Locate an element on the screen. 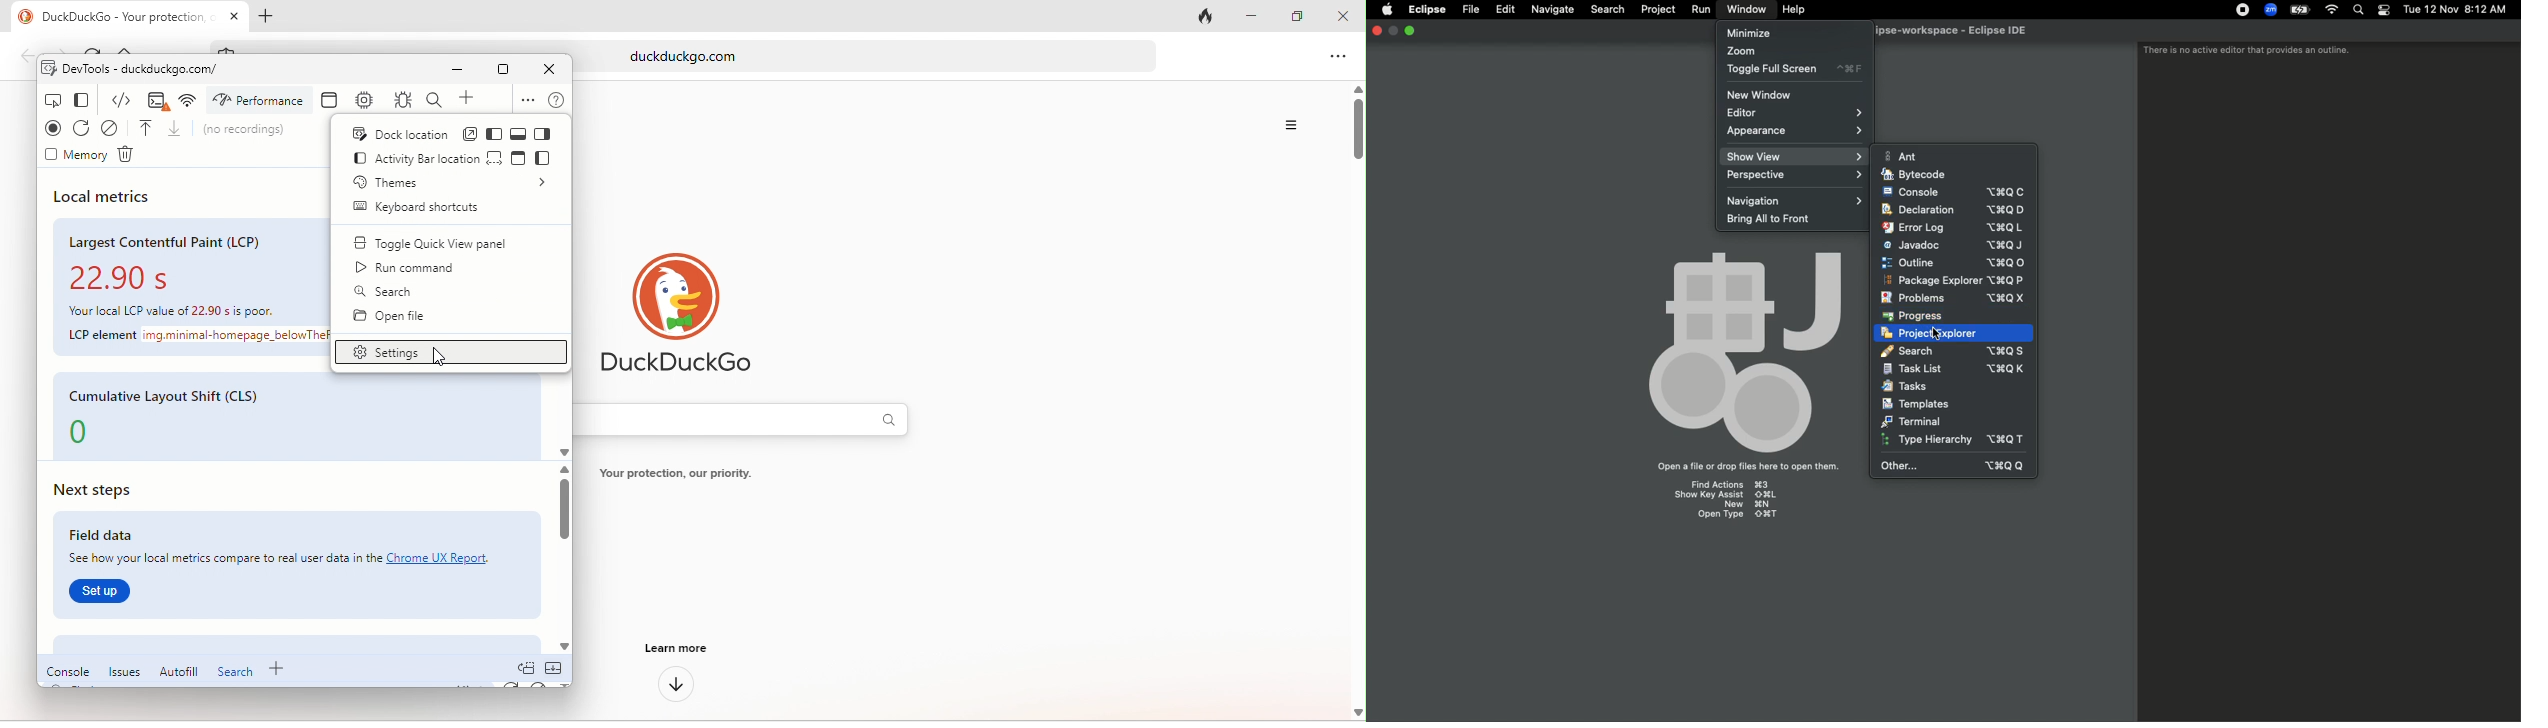 This screenshot has height=728, width=2548. Appearance is located at coordinates (1796, 133).